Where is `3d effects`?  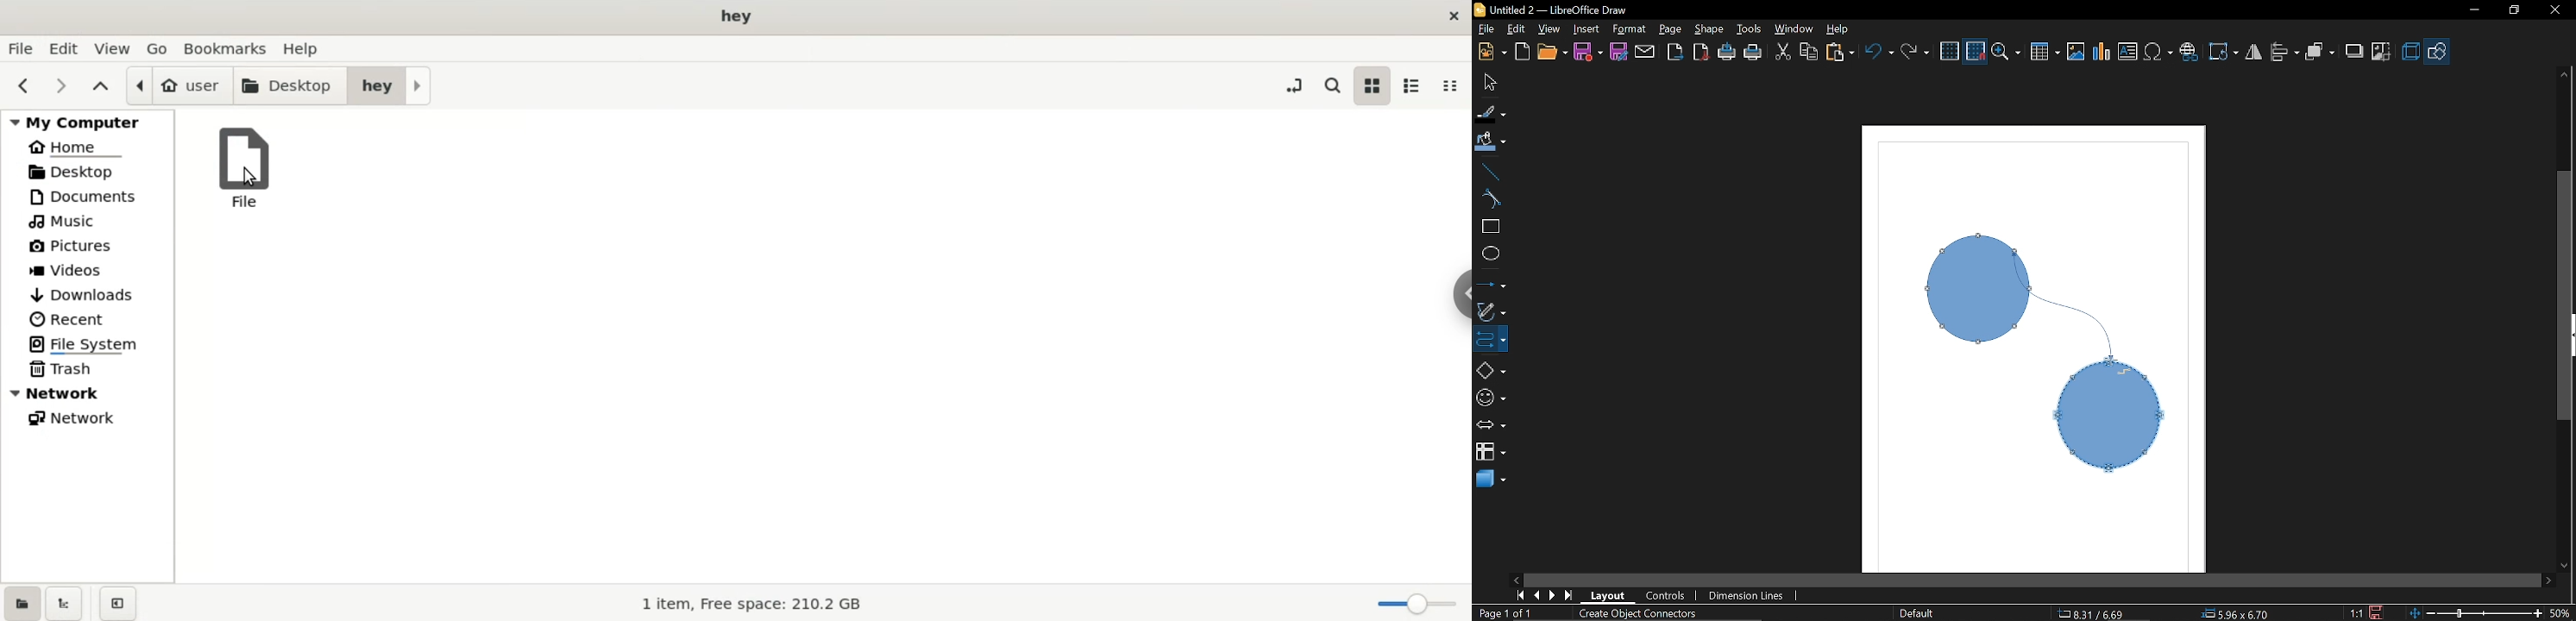
3d effects is located at coordinates (2412, 52).